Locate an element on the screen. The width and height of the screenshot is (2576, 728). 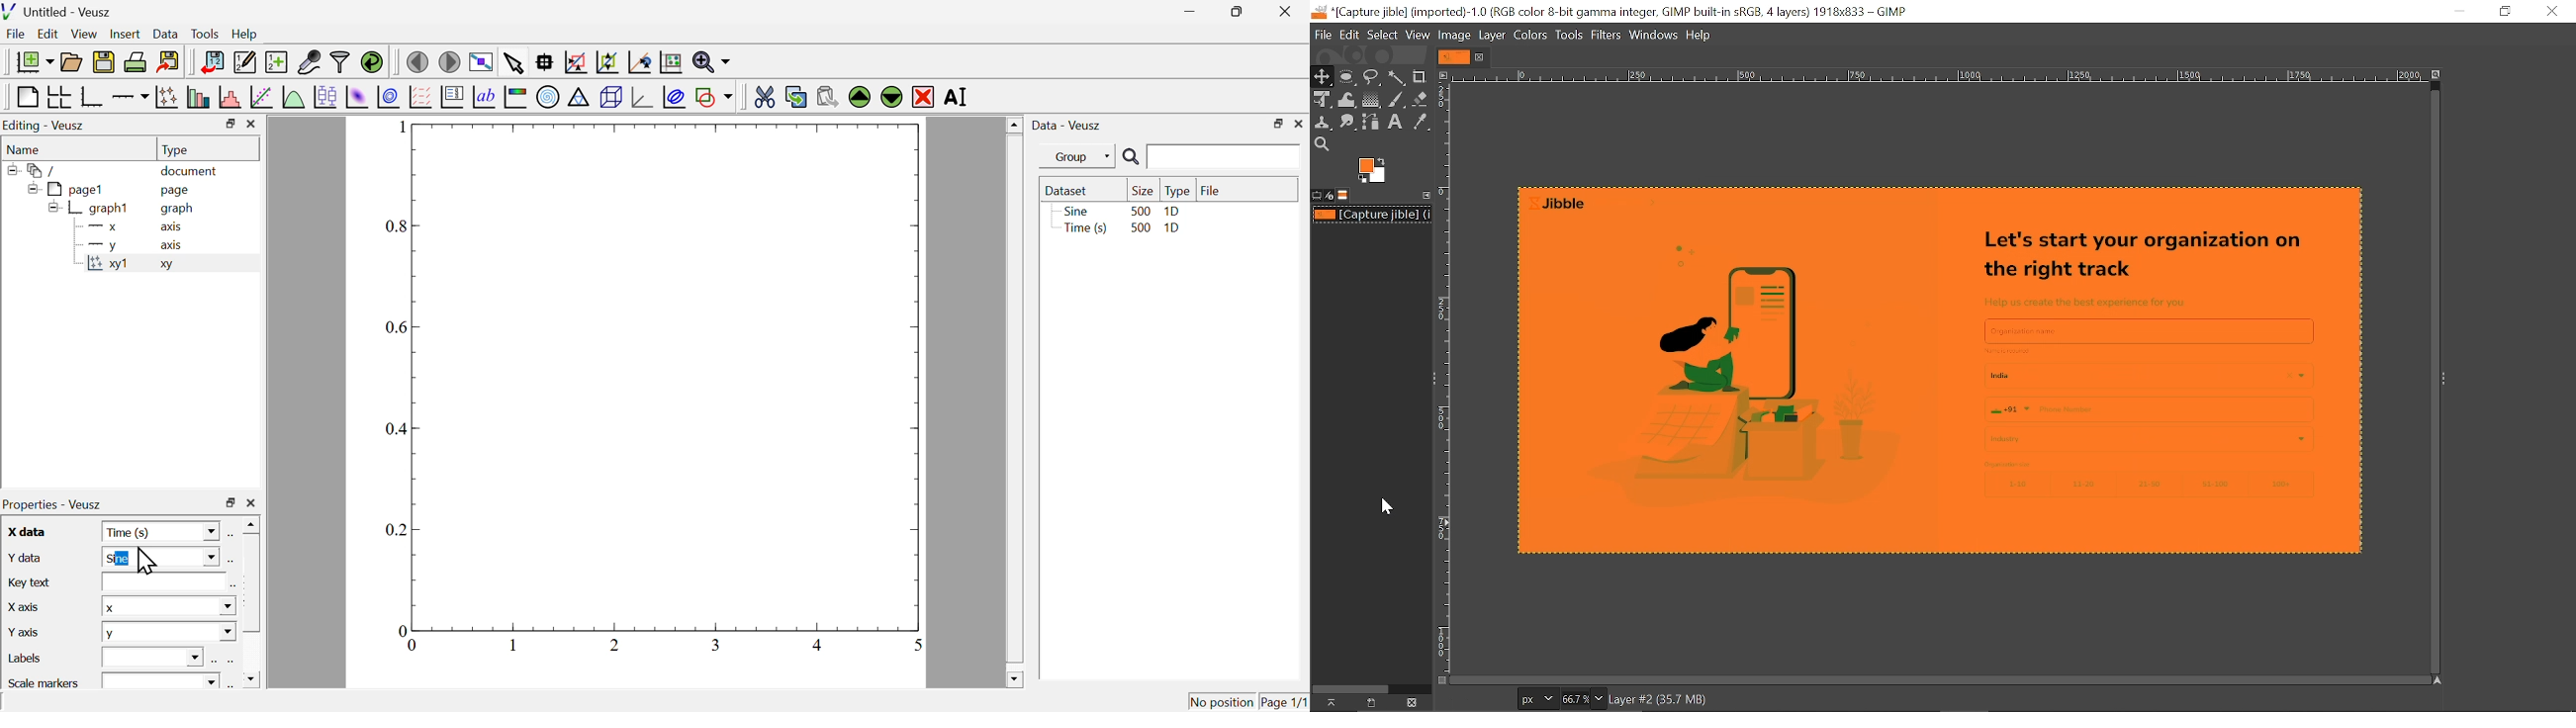
new document is located at coordinates (31, 61).